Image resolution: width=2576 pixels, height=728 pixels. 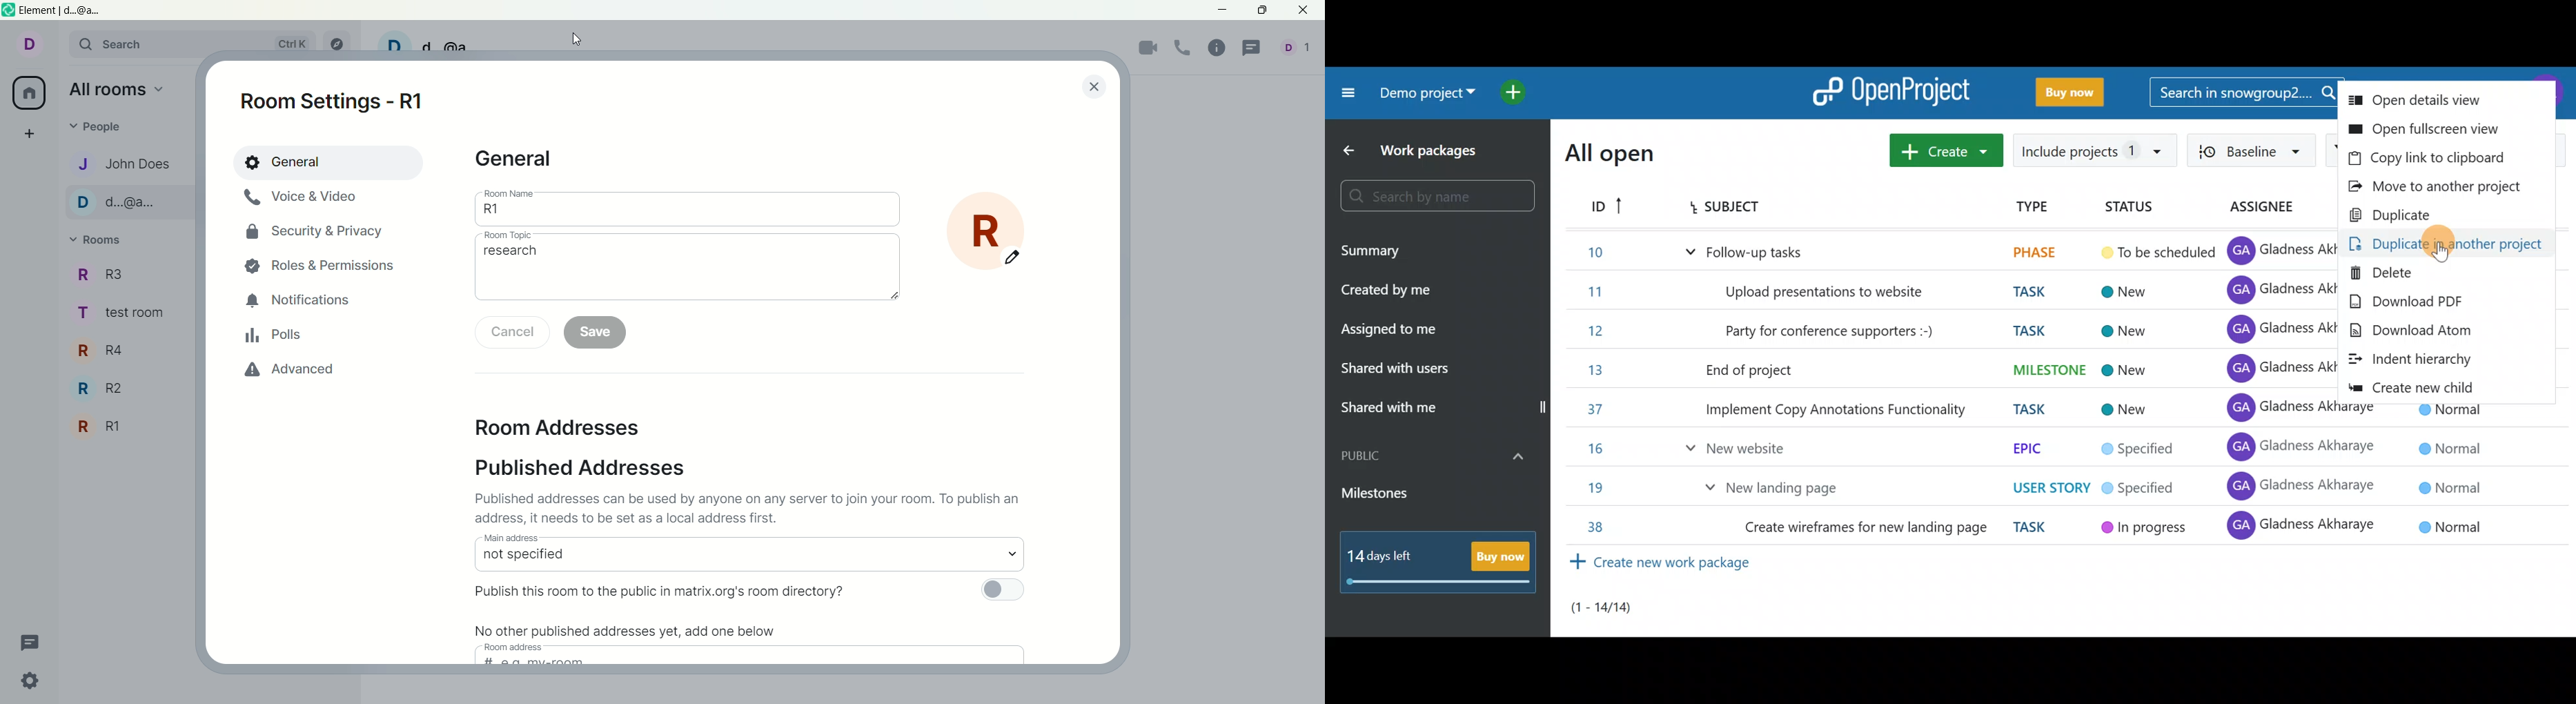 I want to click on room topic, so click(x=520, y=235).